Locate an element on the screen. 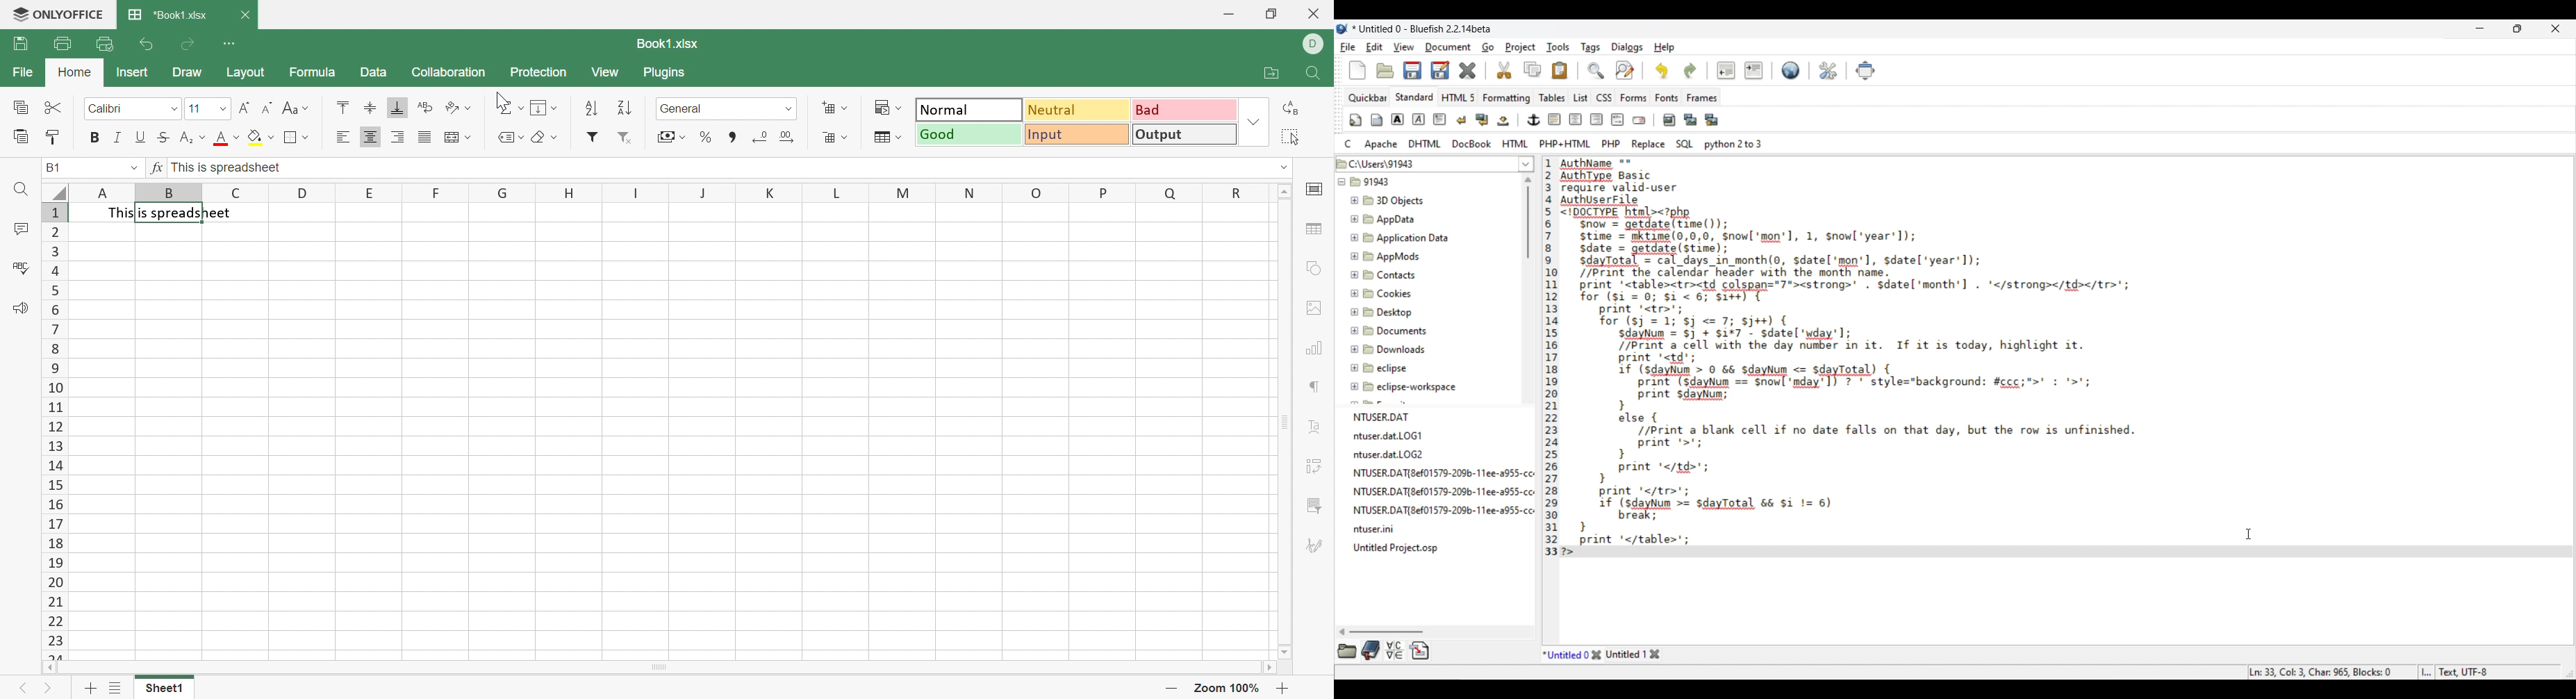 The width and height of the screenshot is (2576, 700). Image settings is located at coordinates (1316, 307).